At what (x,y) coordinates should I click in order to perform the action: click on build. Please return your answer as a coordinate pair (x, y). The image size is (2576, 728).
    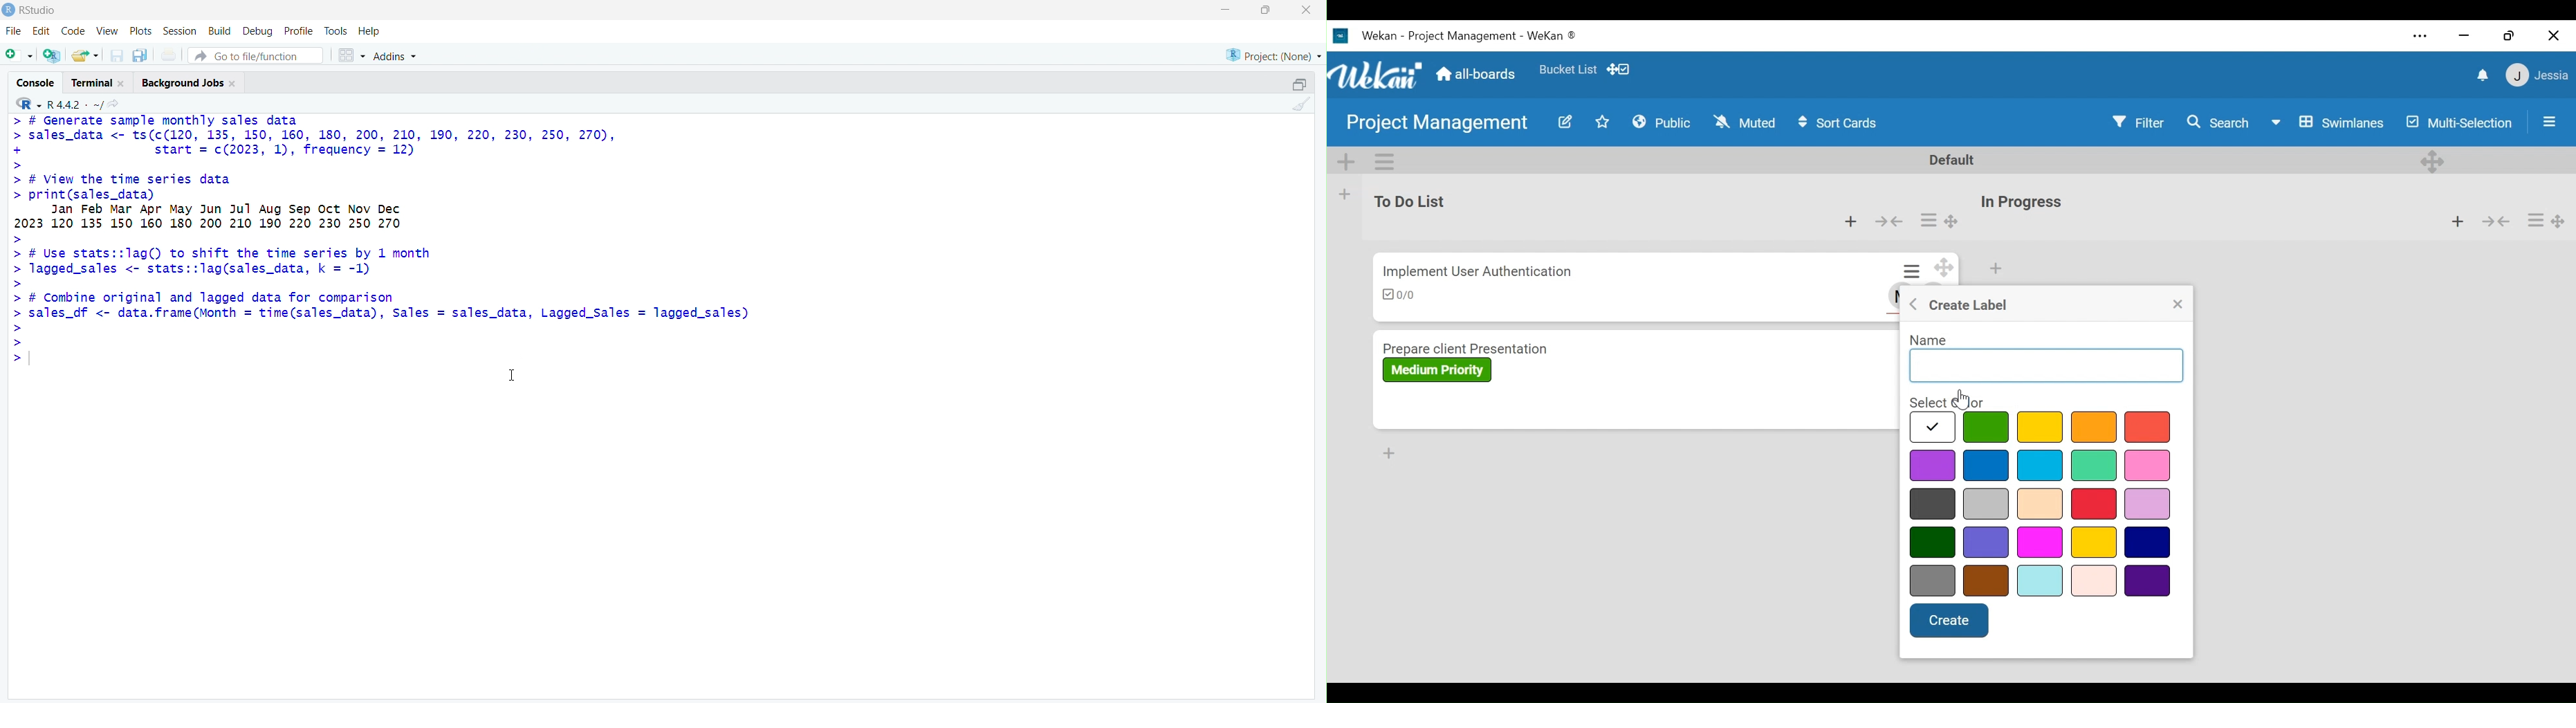
    Looking at the image, I should click on (220, 30).